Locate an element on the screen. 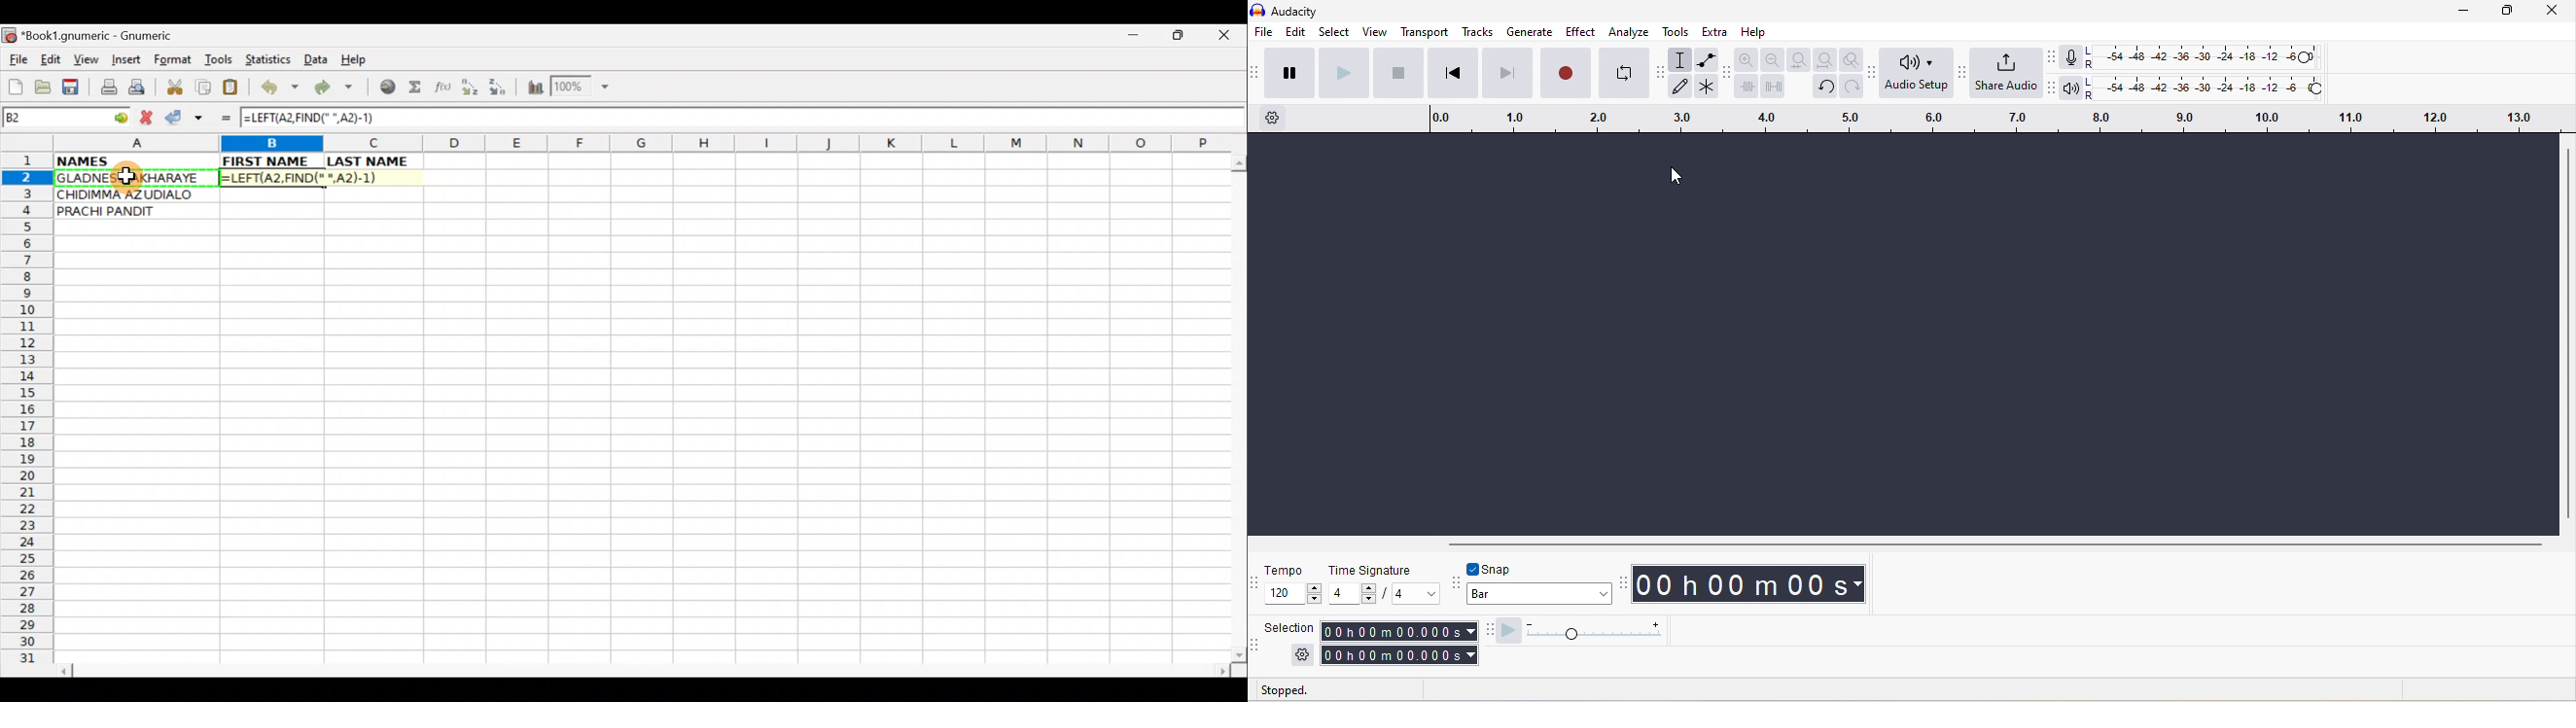 This screenshot has width=2576, height=728. PRACHI PANDIT is located at coordinates (126, 212).